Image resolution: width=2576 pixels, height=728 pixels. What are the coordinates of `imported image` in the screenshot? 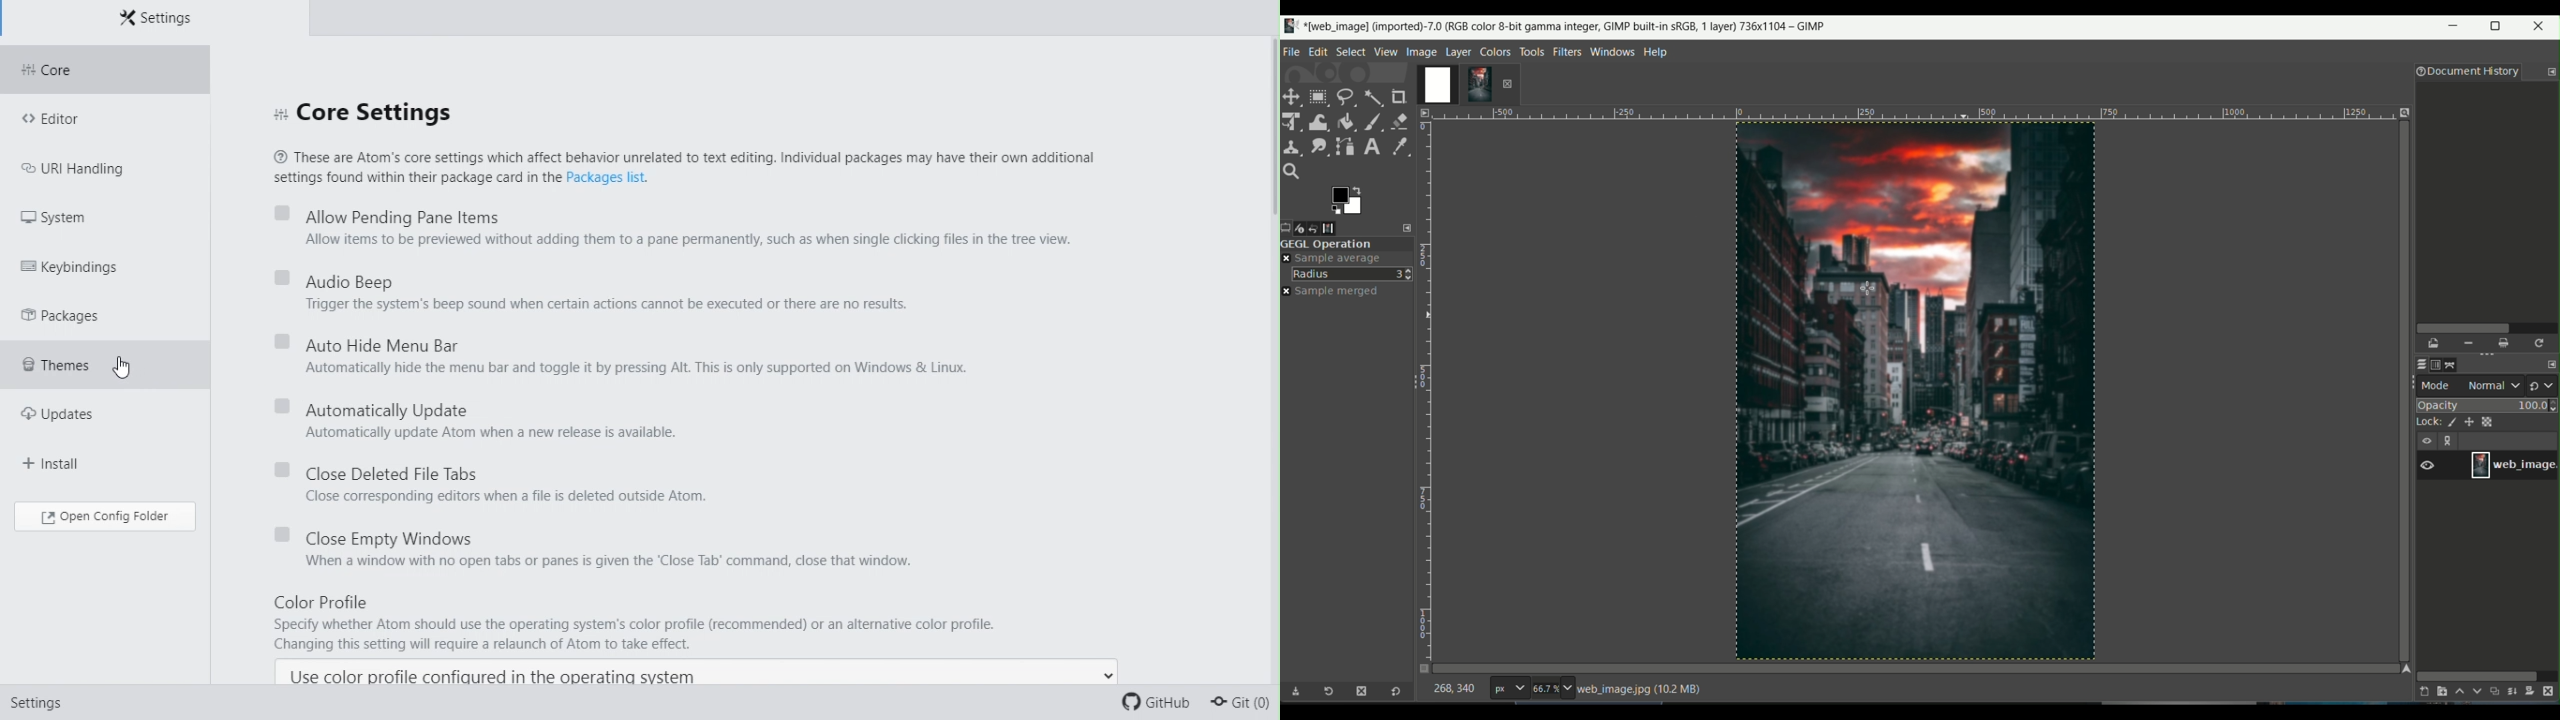 It's located at (1457, 85).